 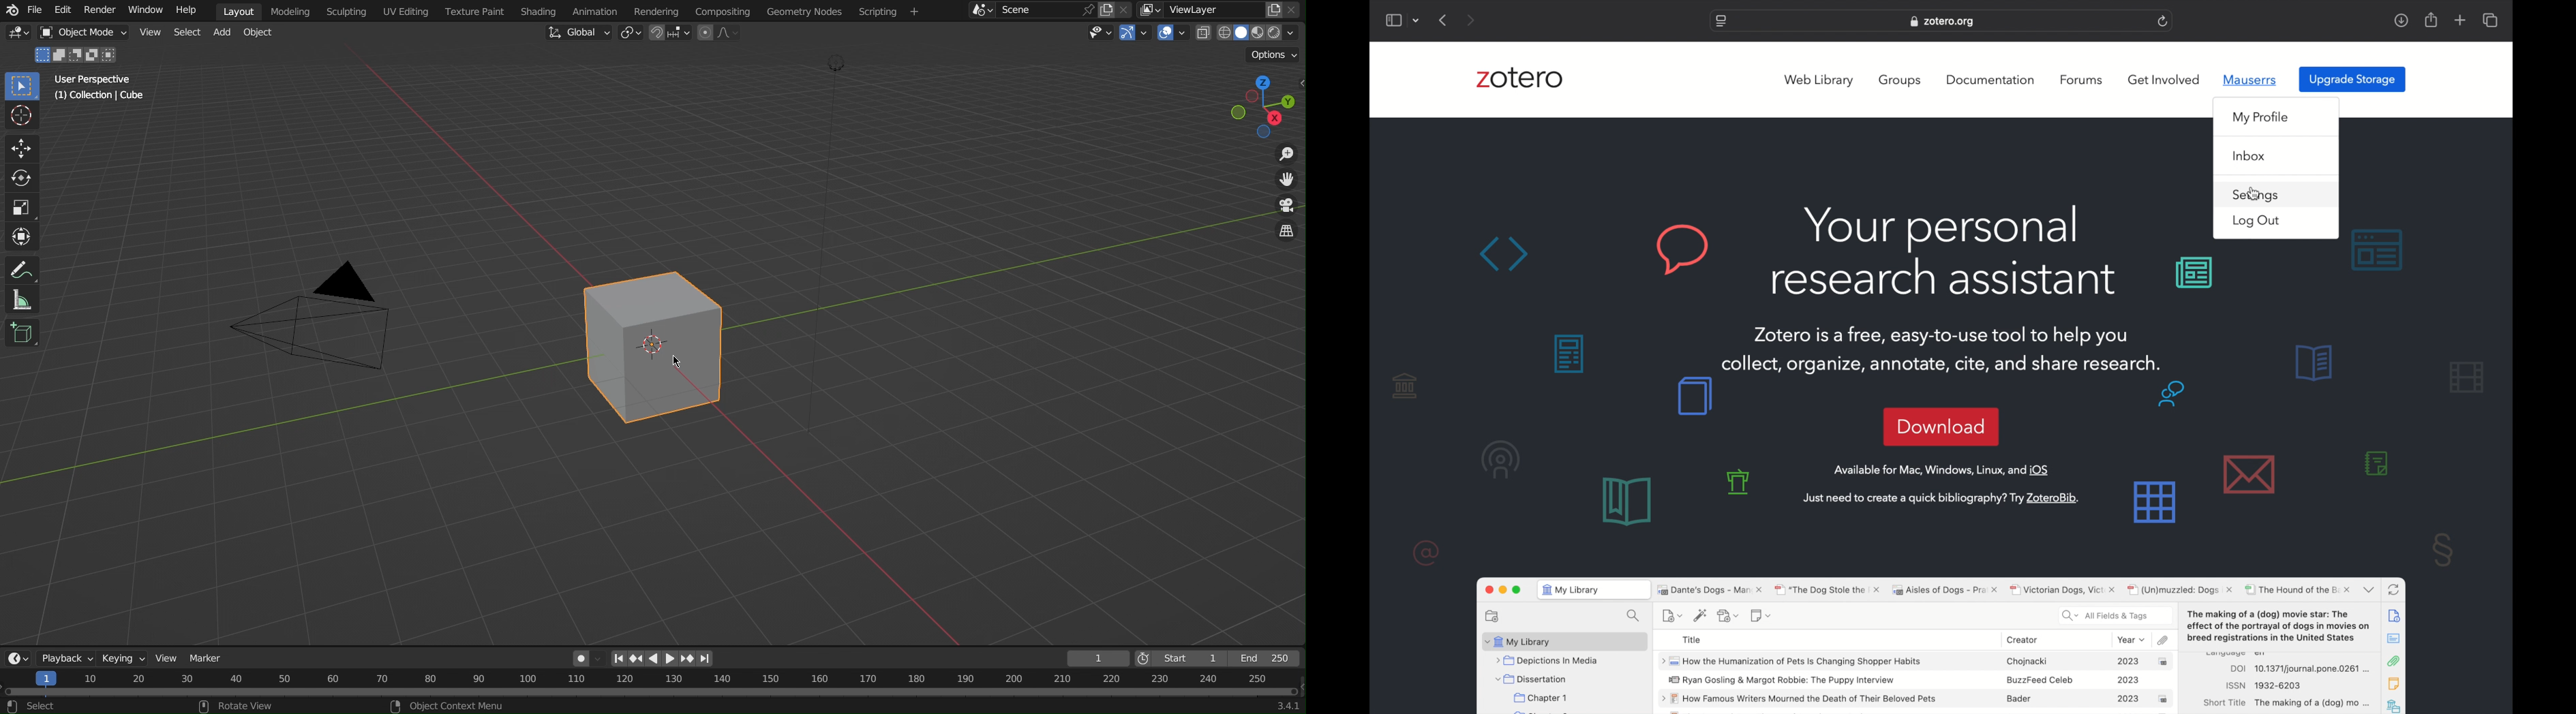 I want to click on 341, so click(x=1275, y=707).